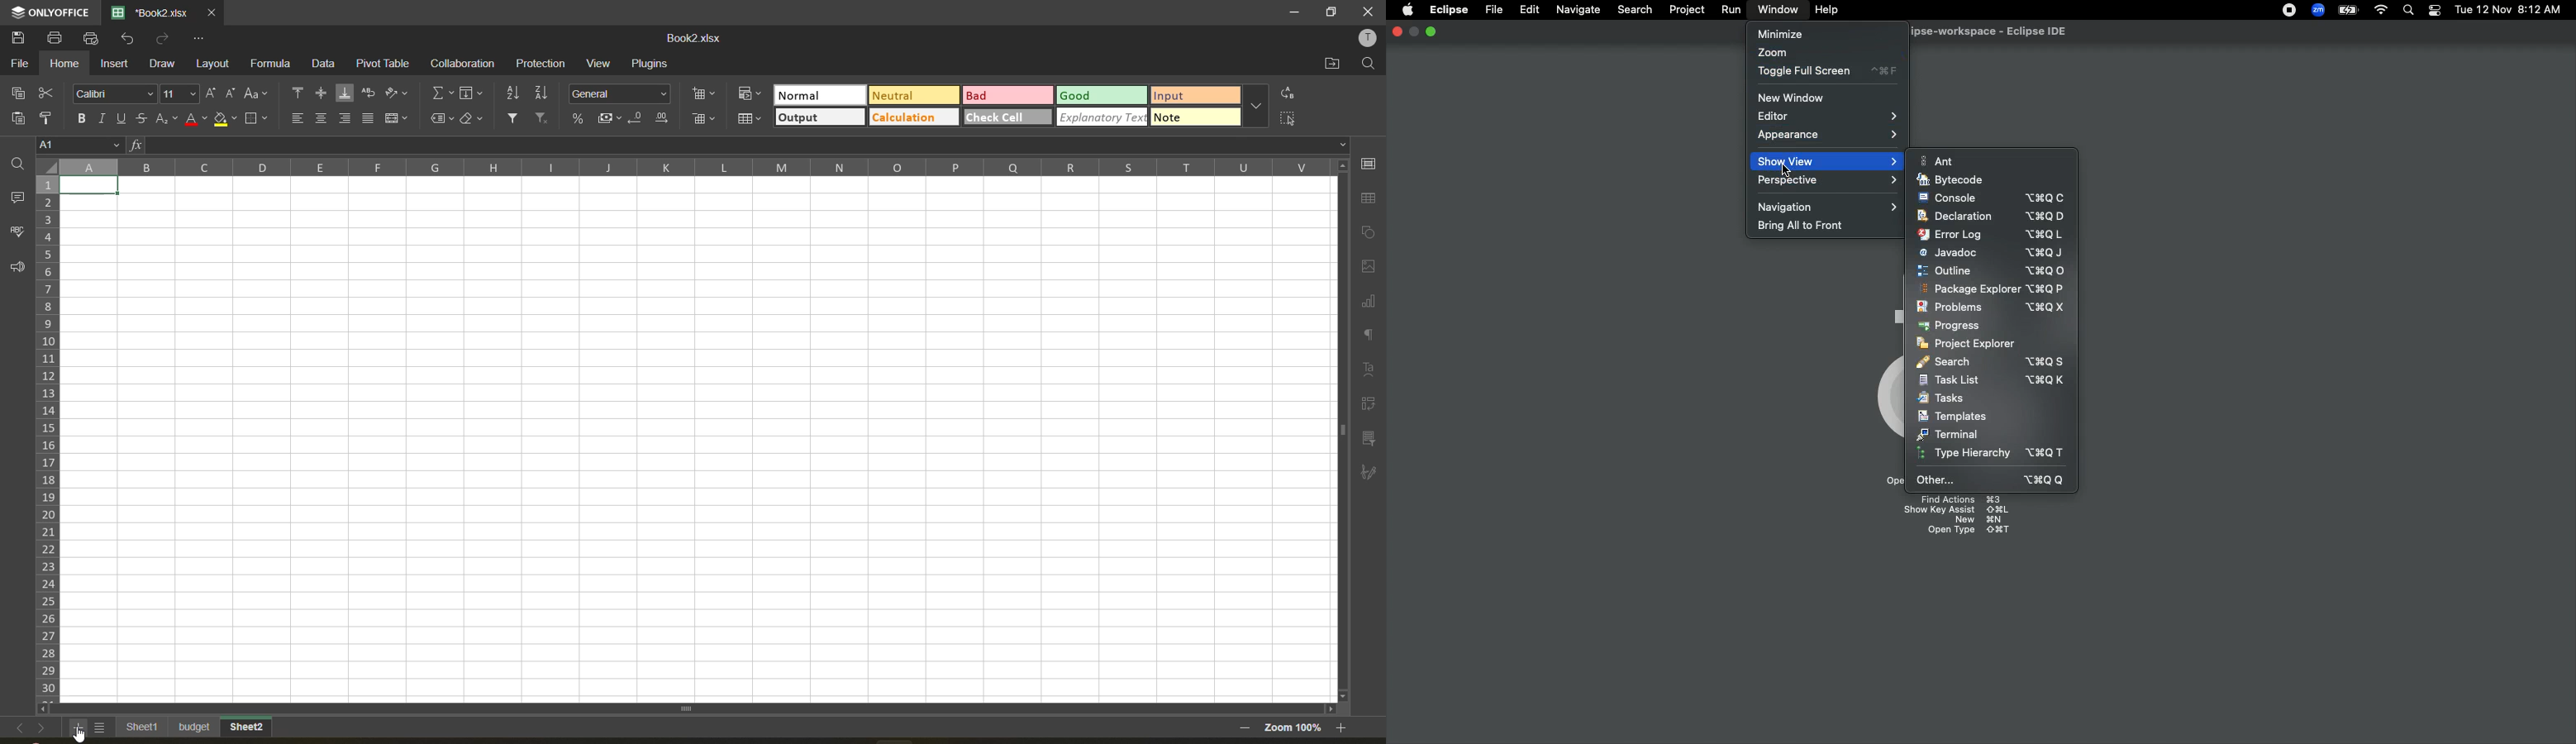  I want to click on increase decimal, so click(661, 118).